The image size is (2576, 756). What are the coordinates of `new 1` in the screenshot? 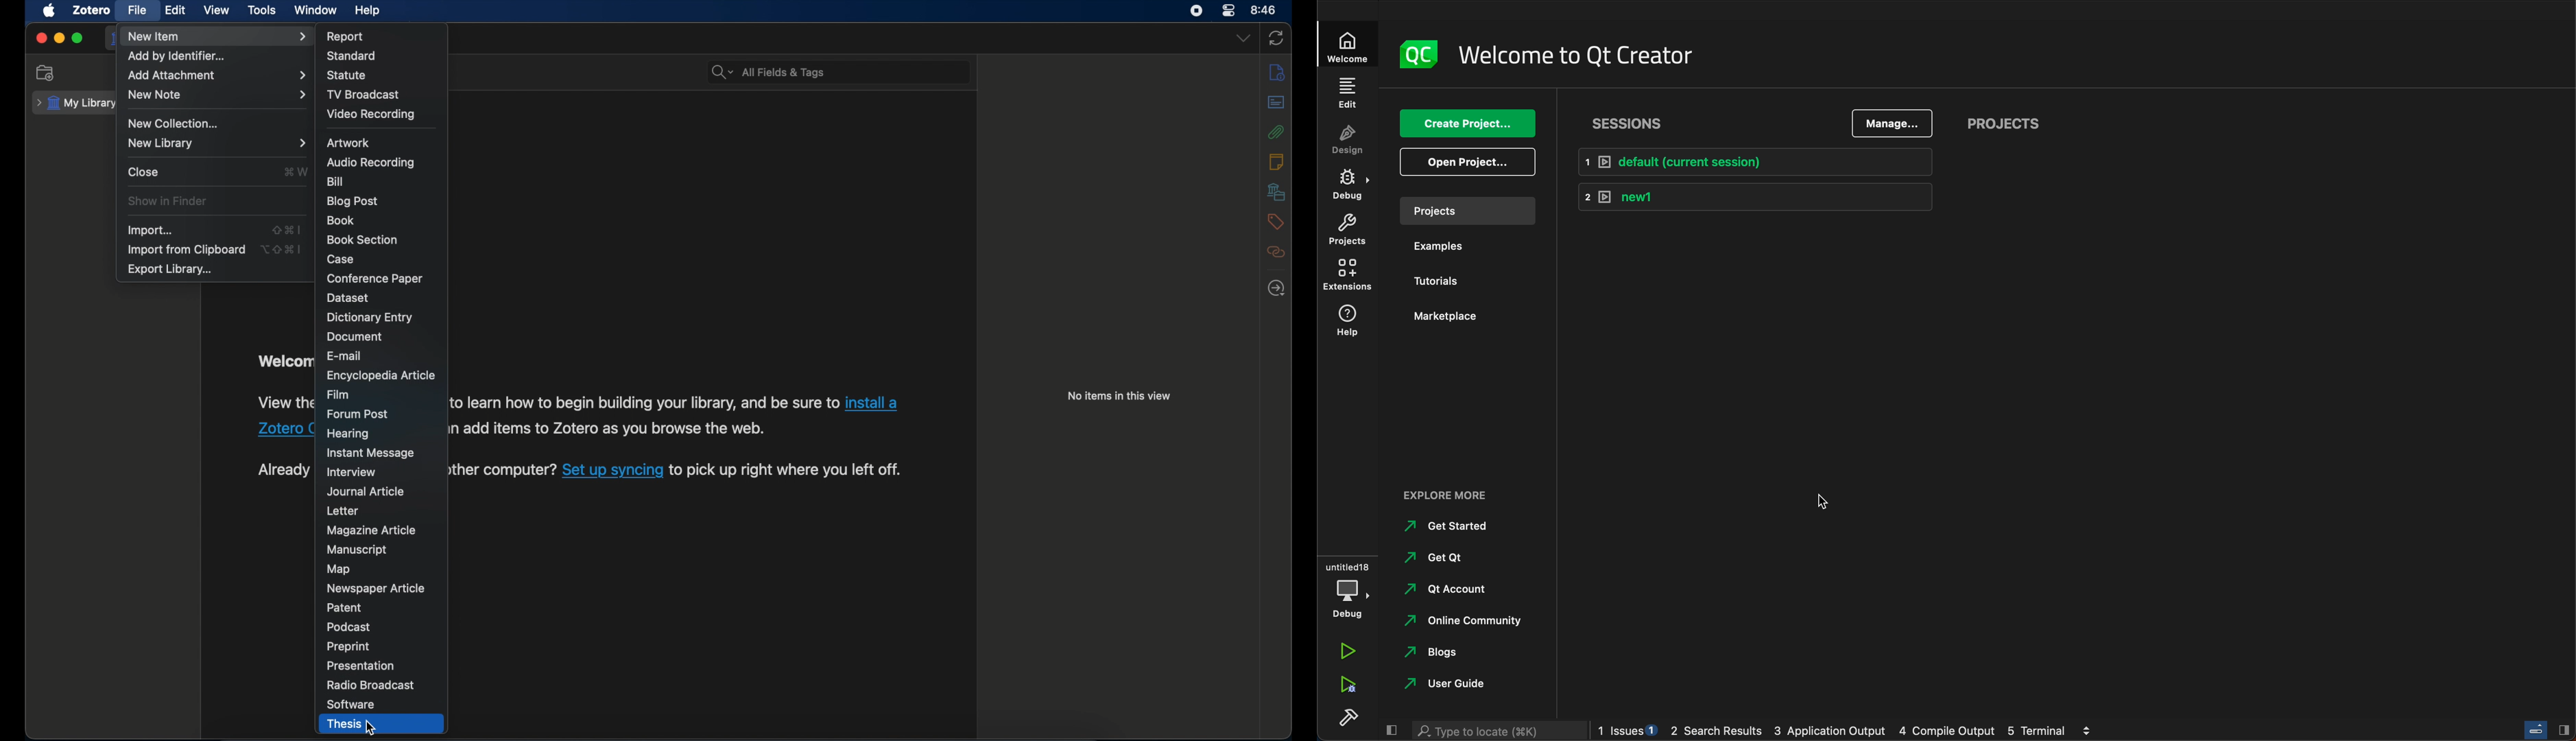 It's located at (1754, 196).